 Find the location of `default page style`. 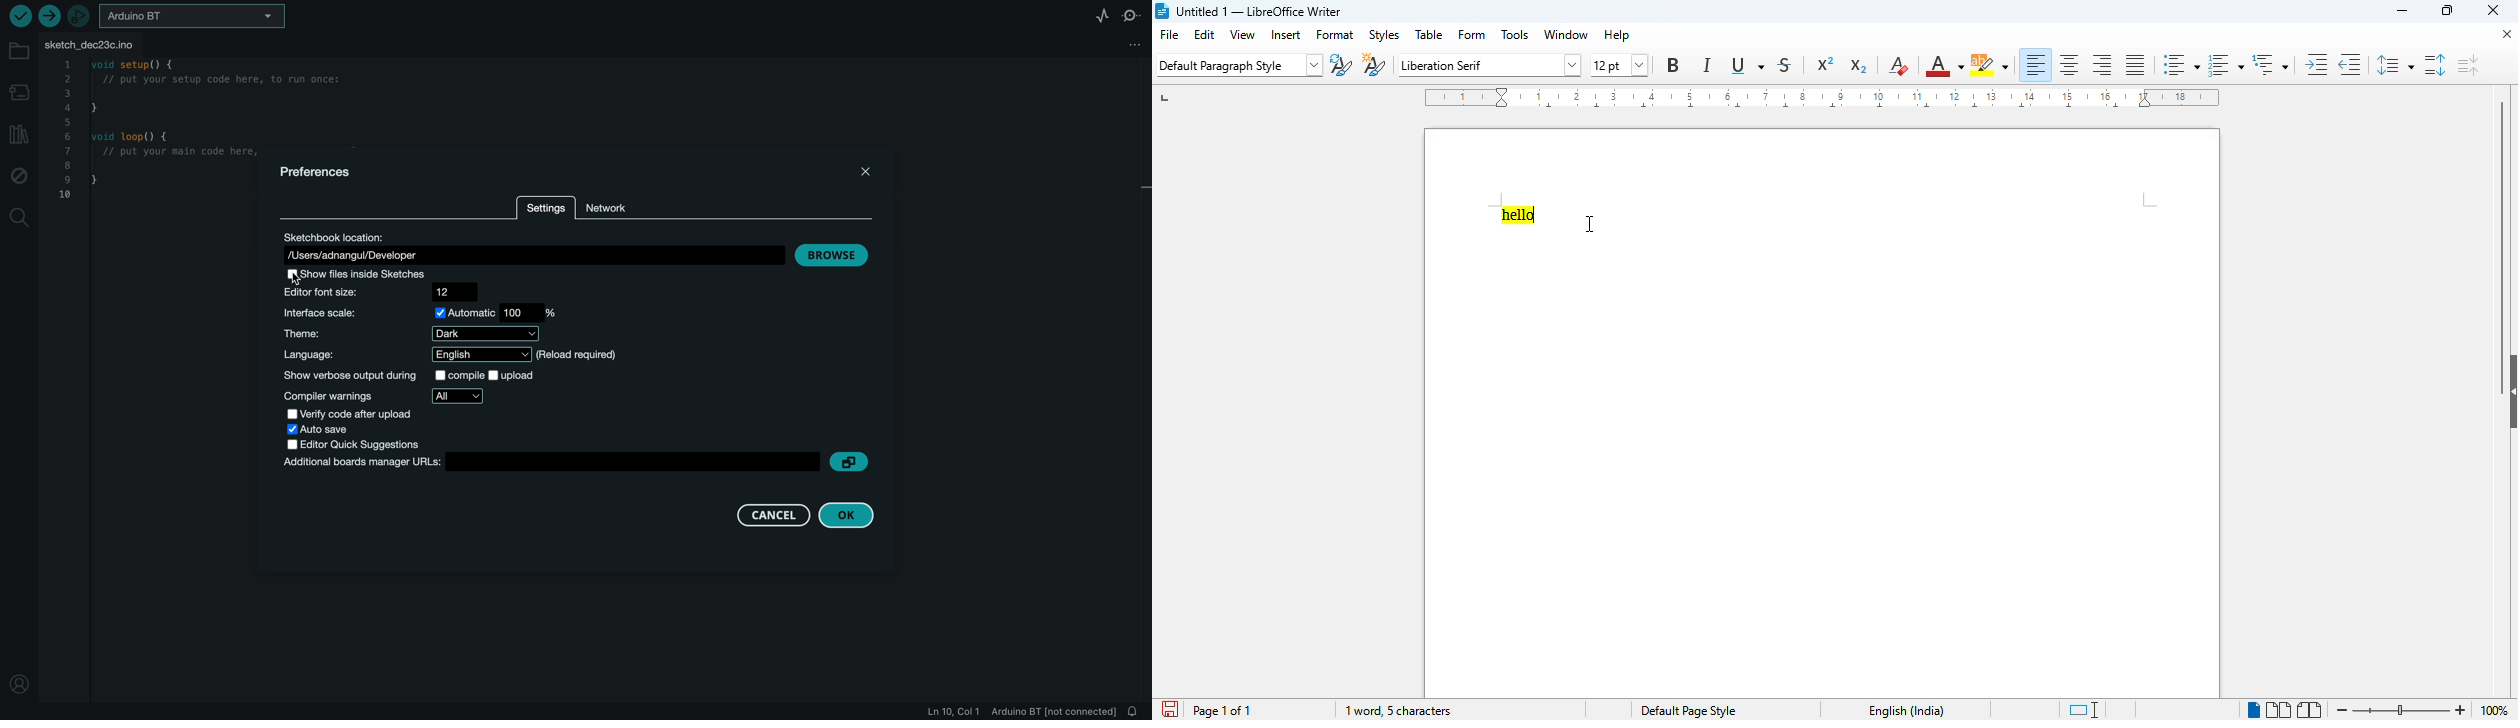

default page style is located at coordinates (1682, 710).